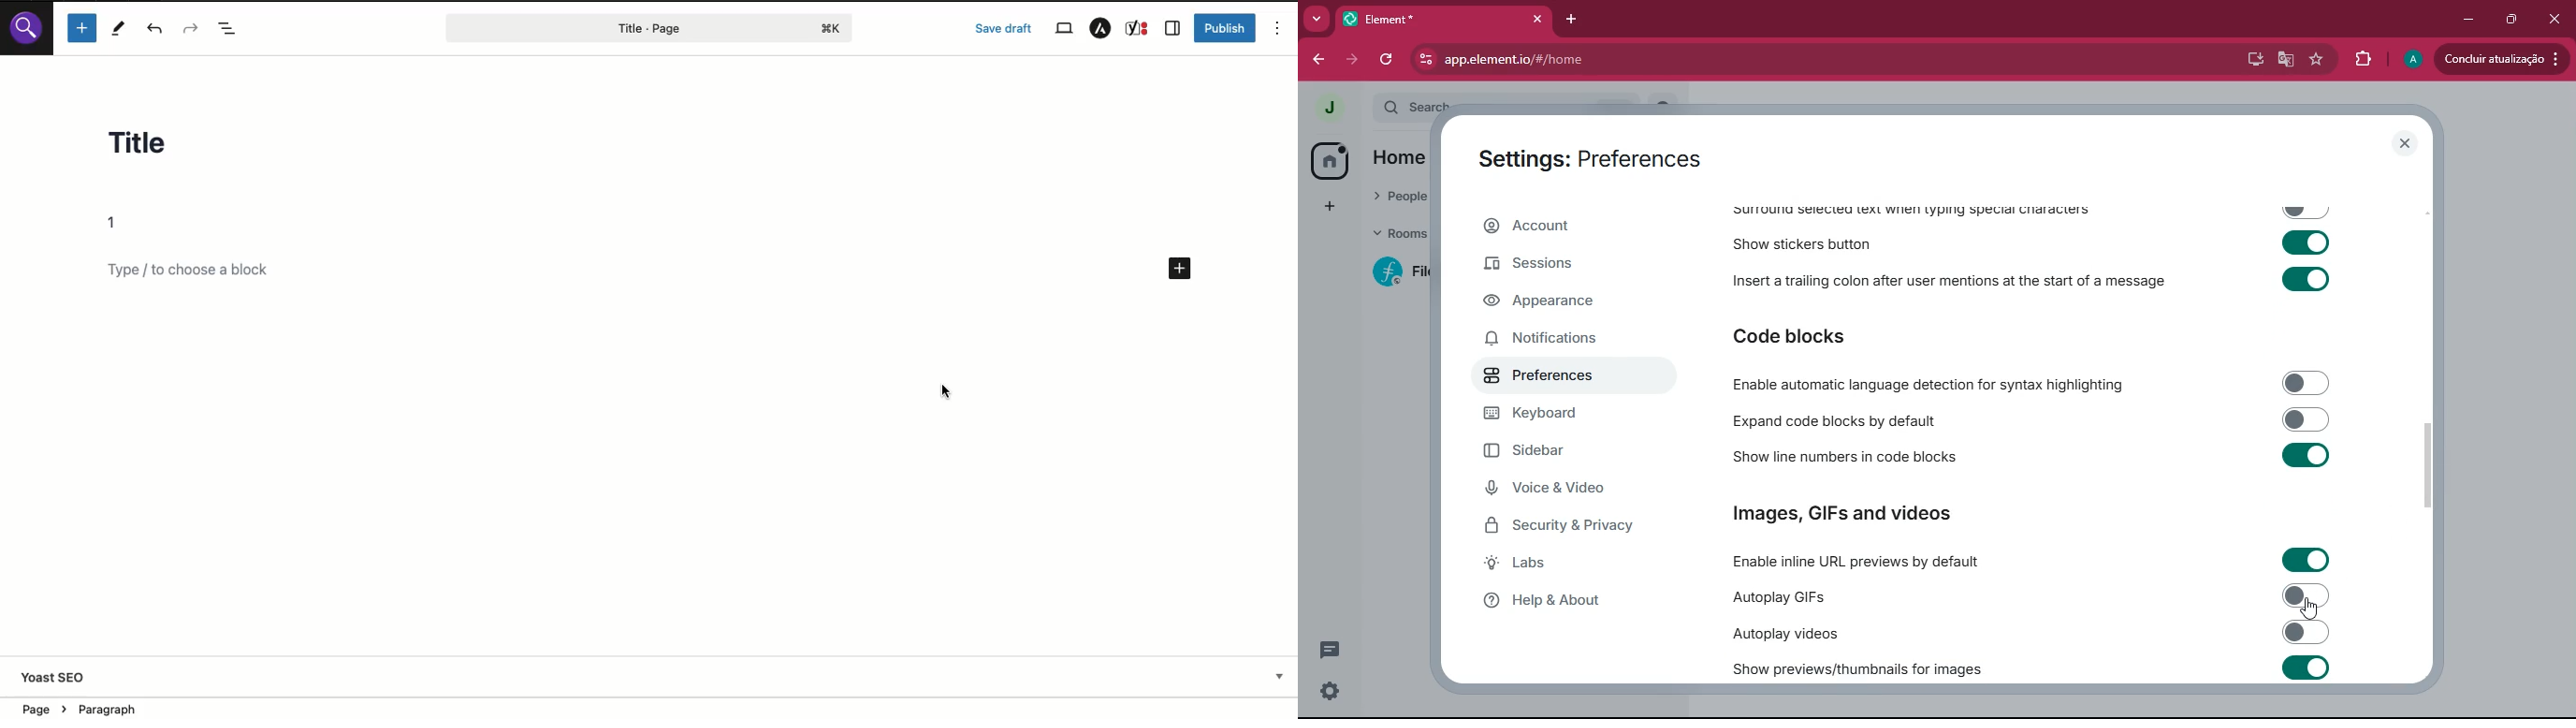 Image resolution: width=2576 pixels, height=728 pixels. I want to click on command+K, so click(832, 29).